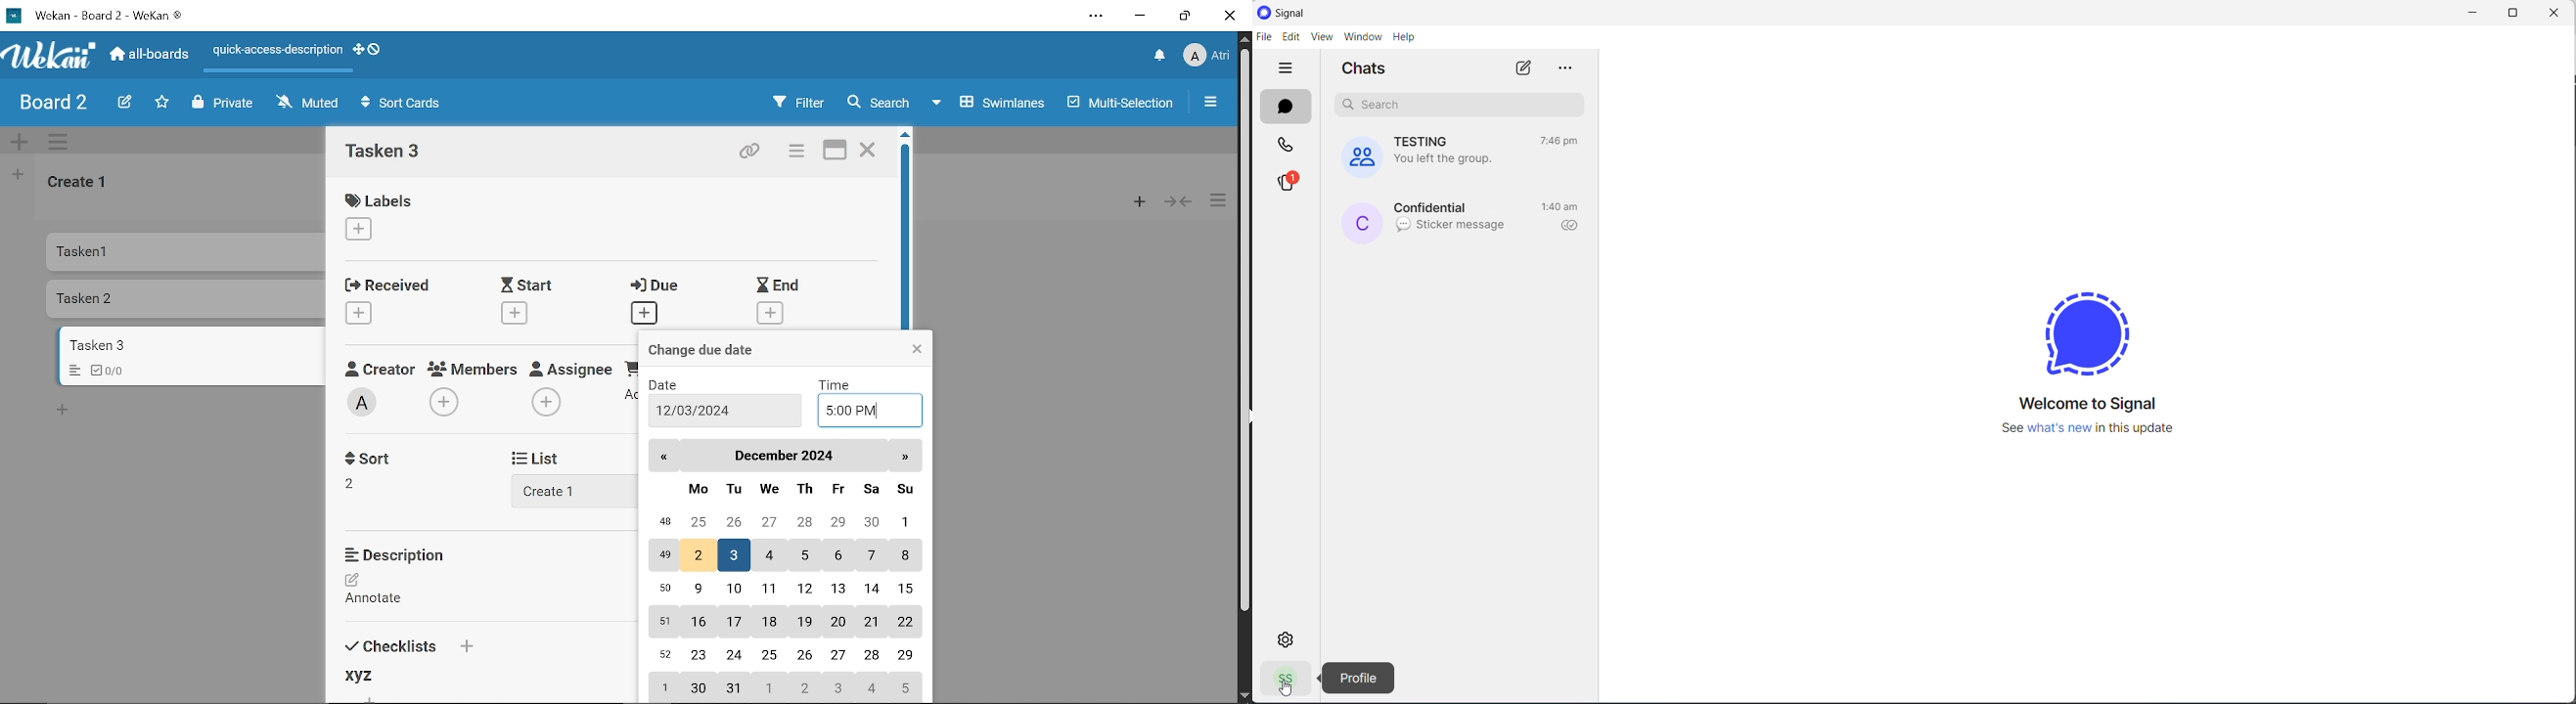 The image size is (2576, 728). What do you see at coordinates (1359, 678) in the screenshot?
I see `profile` at bounding box center [1359, 678].